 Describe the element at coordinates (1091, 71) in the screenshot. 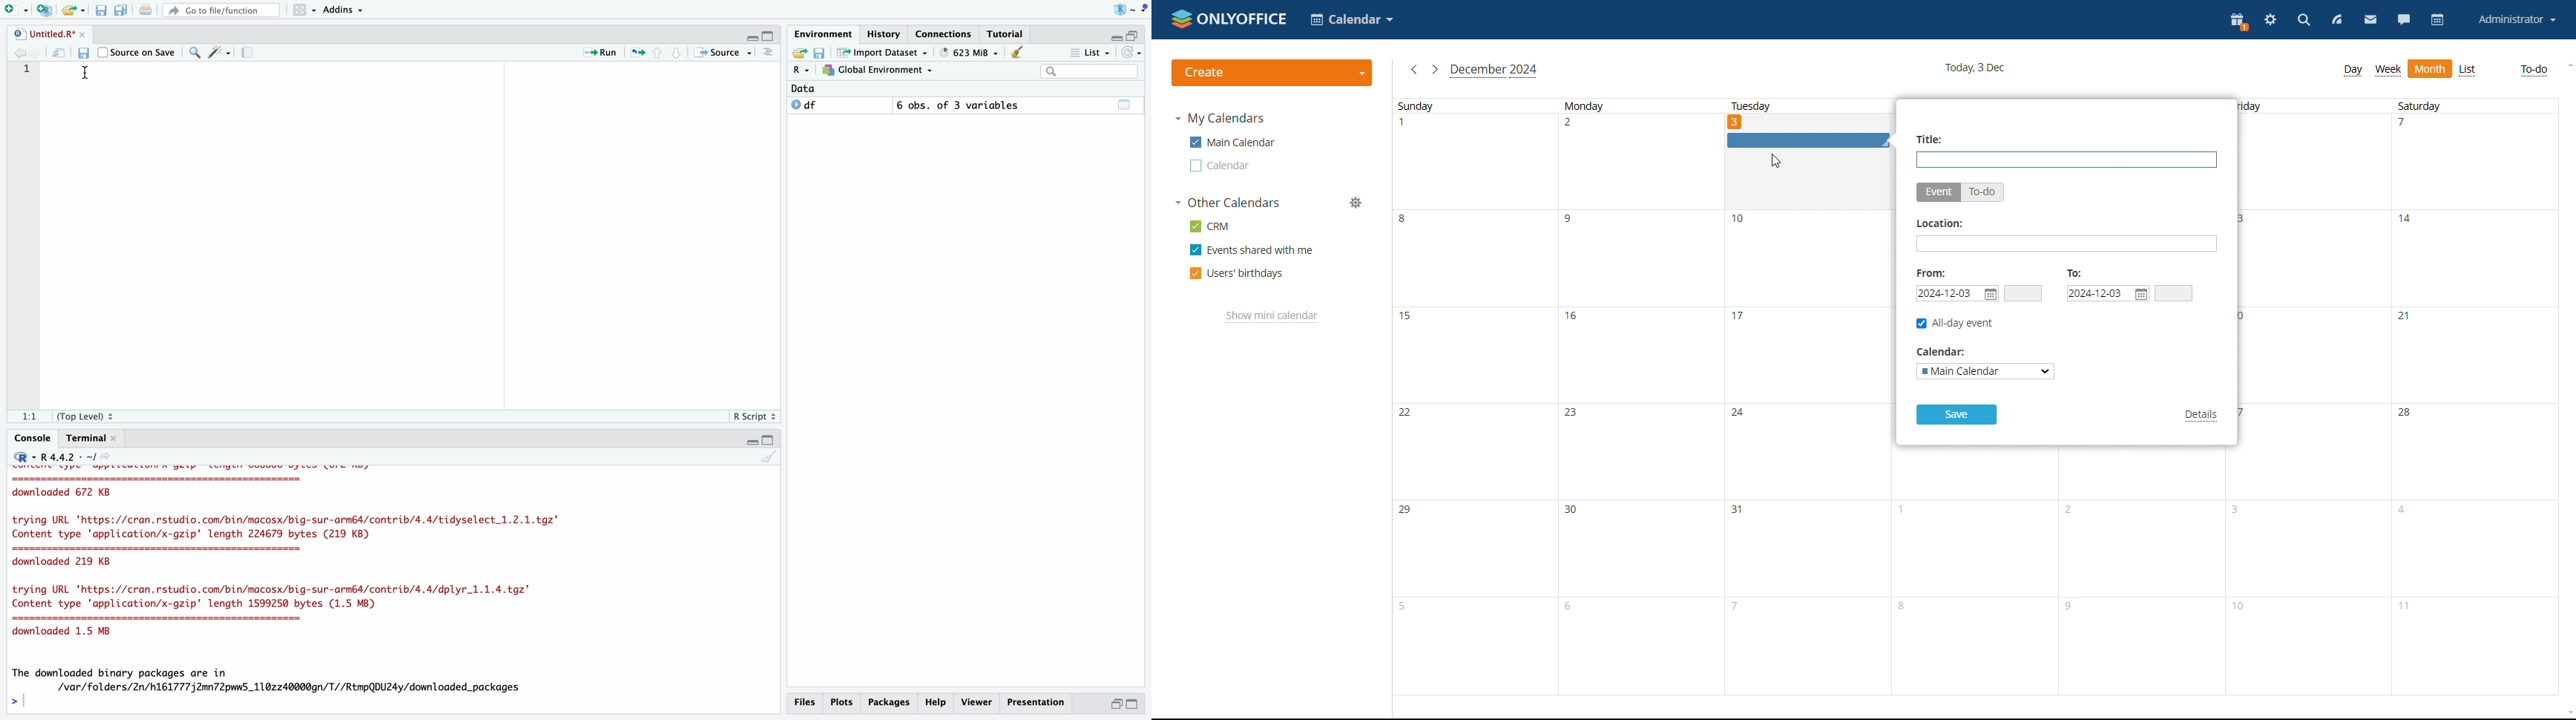

I see `Search` at that location.